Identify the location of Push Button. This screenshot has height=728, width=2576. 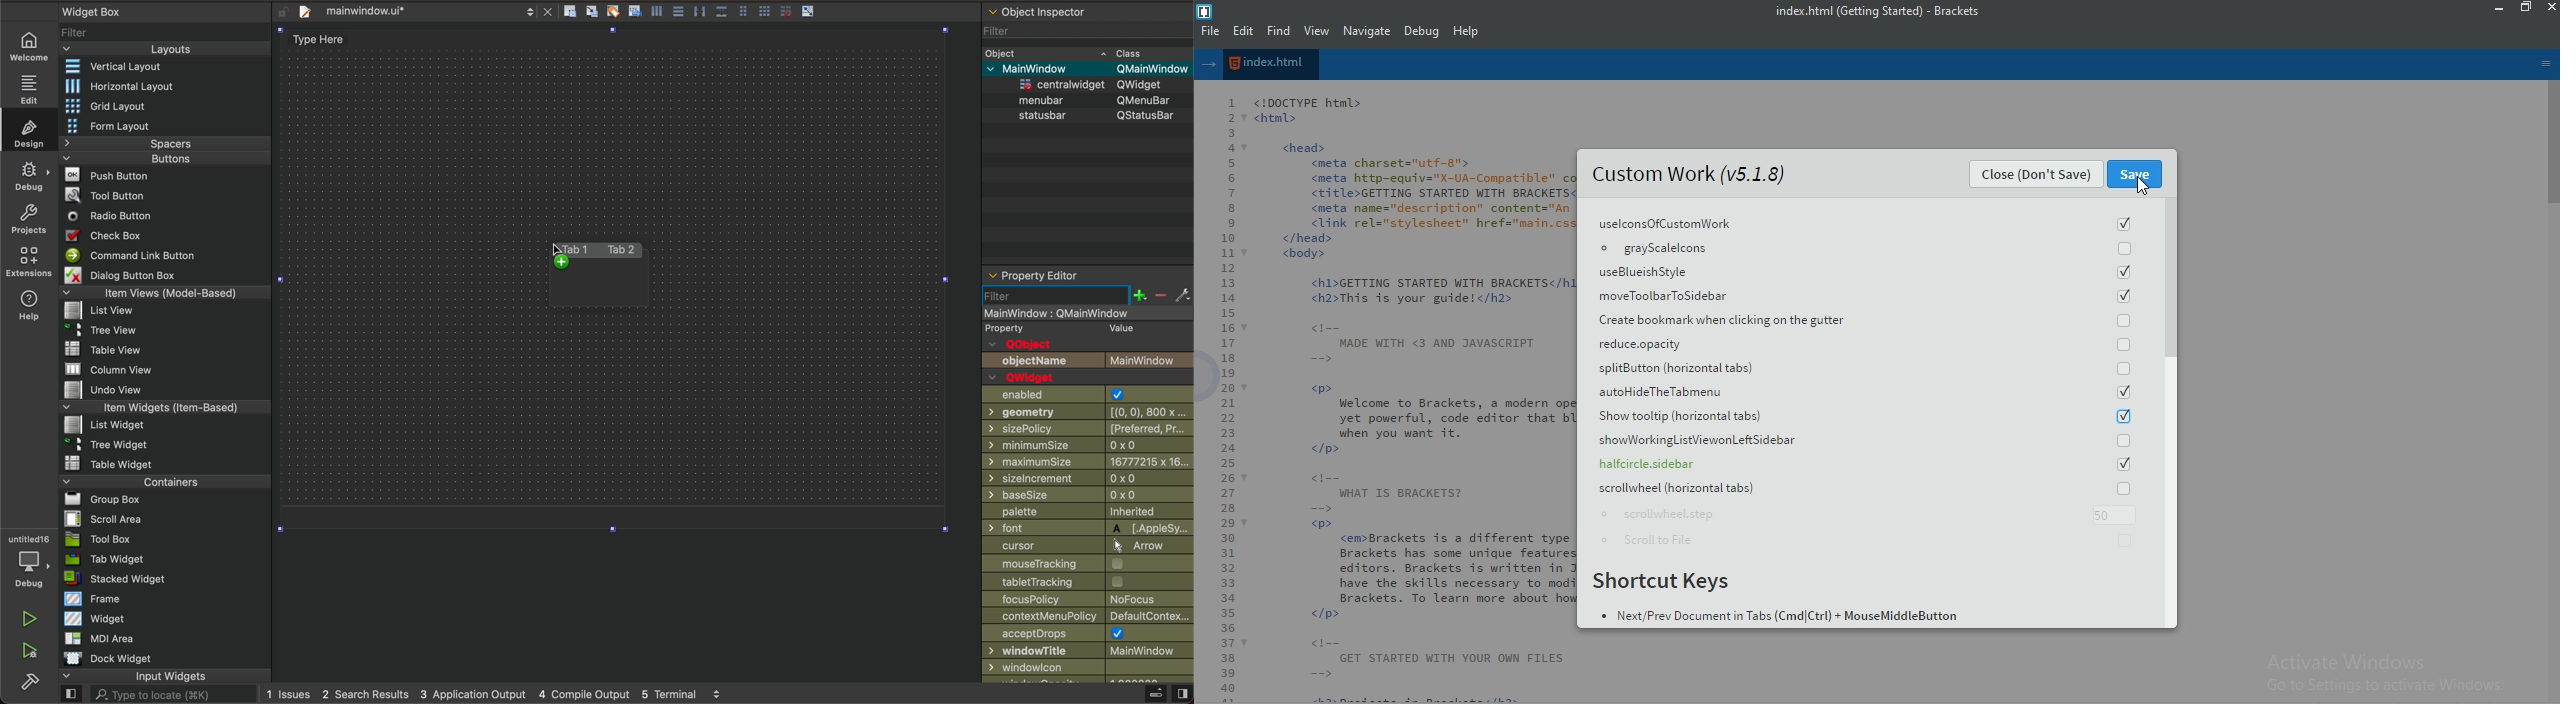
(100, 175).